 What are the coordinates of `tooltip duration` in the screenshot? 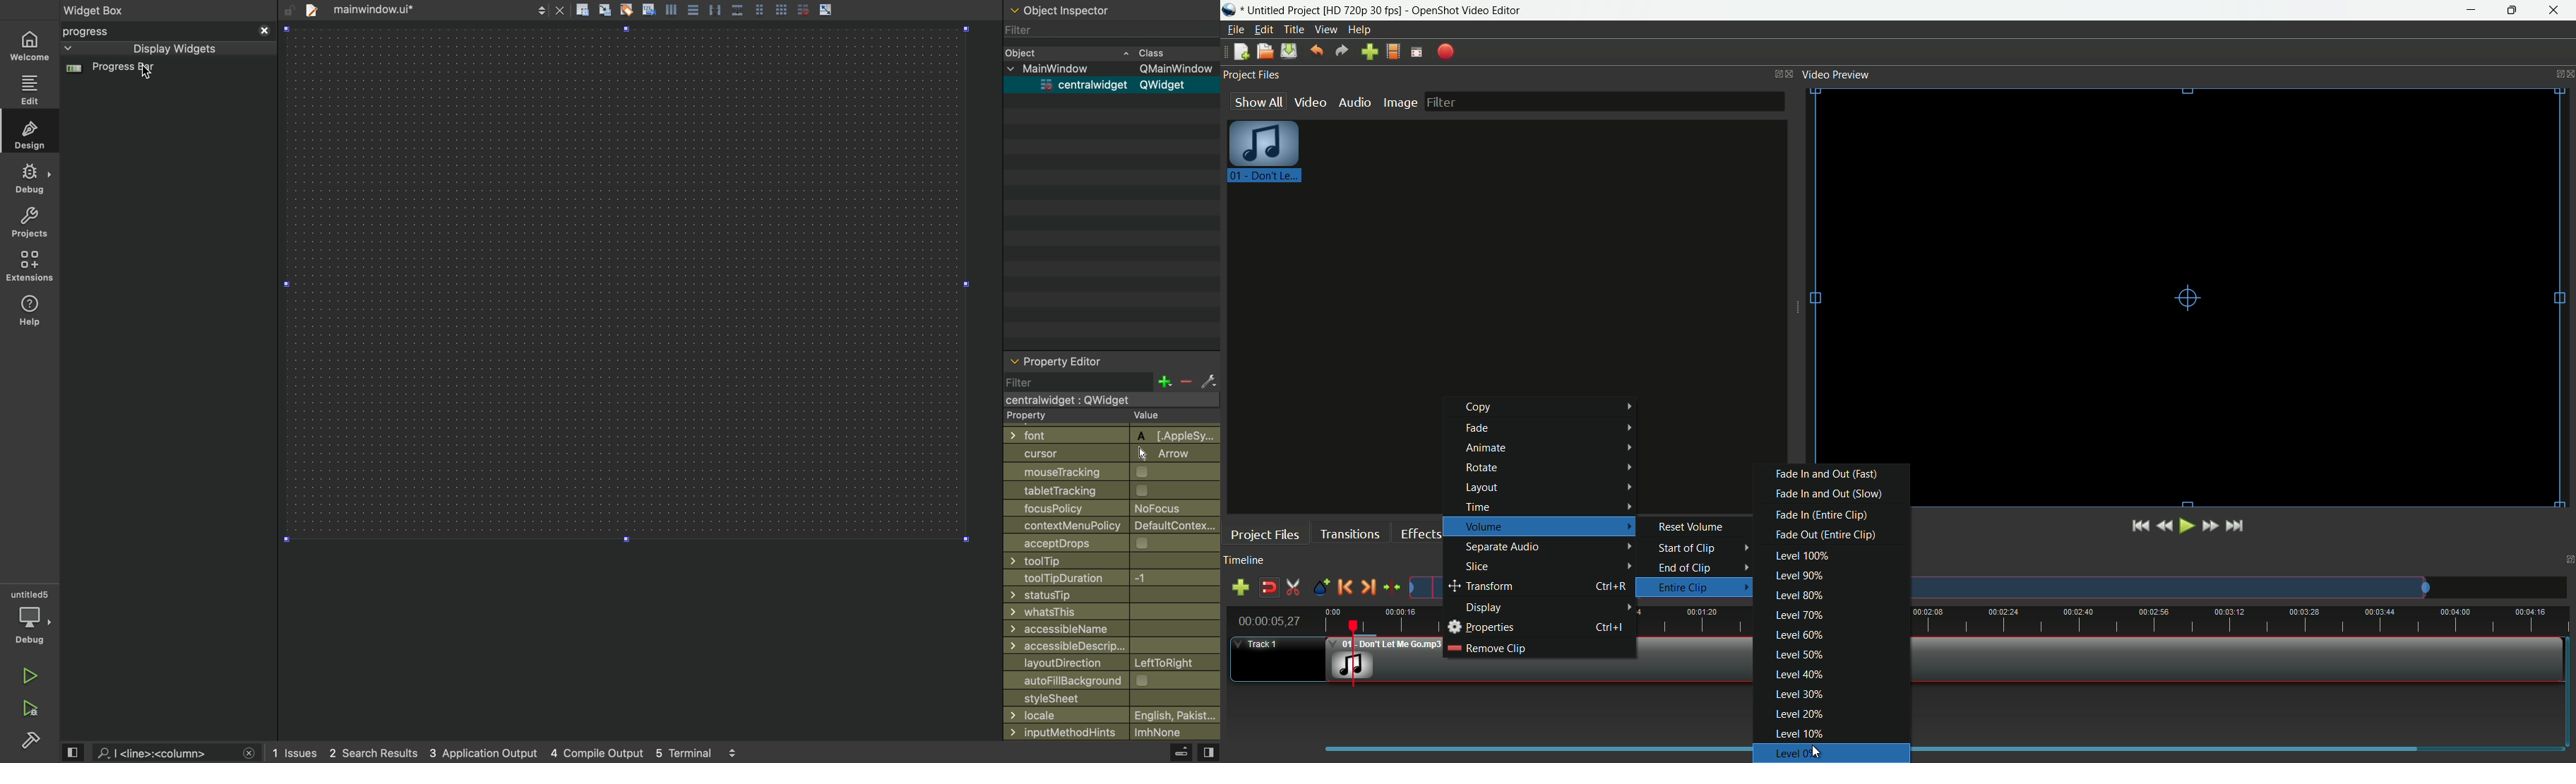 It's located at (1098, 578).